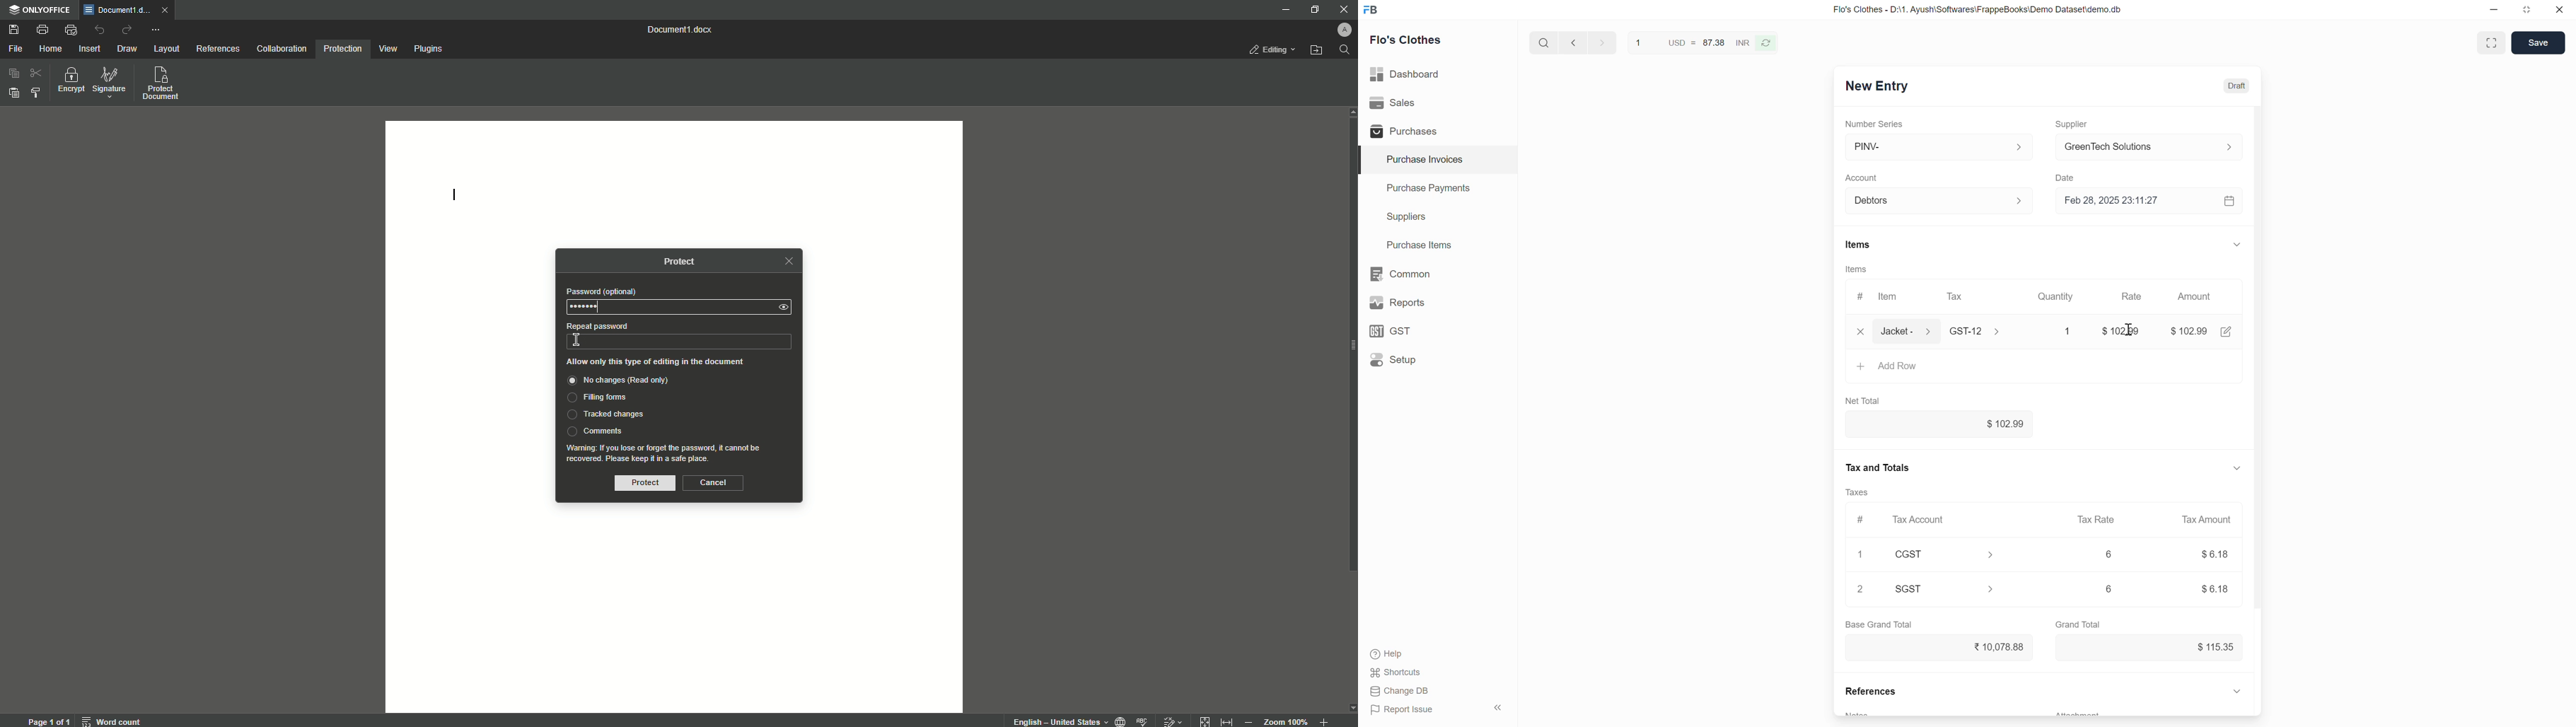 The height and width of the screenshot is (728, 2576). Describe the element at coordinates (1863, 401) in the screenshot. I see `Net Total` at that location.